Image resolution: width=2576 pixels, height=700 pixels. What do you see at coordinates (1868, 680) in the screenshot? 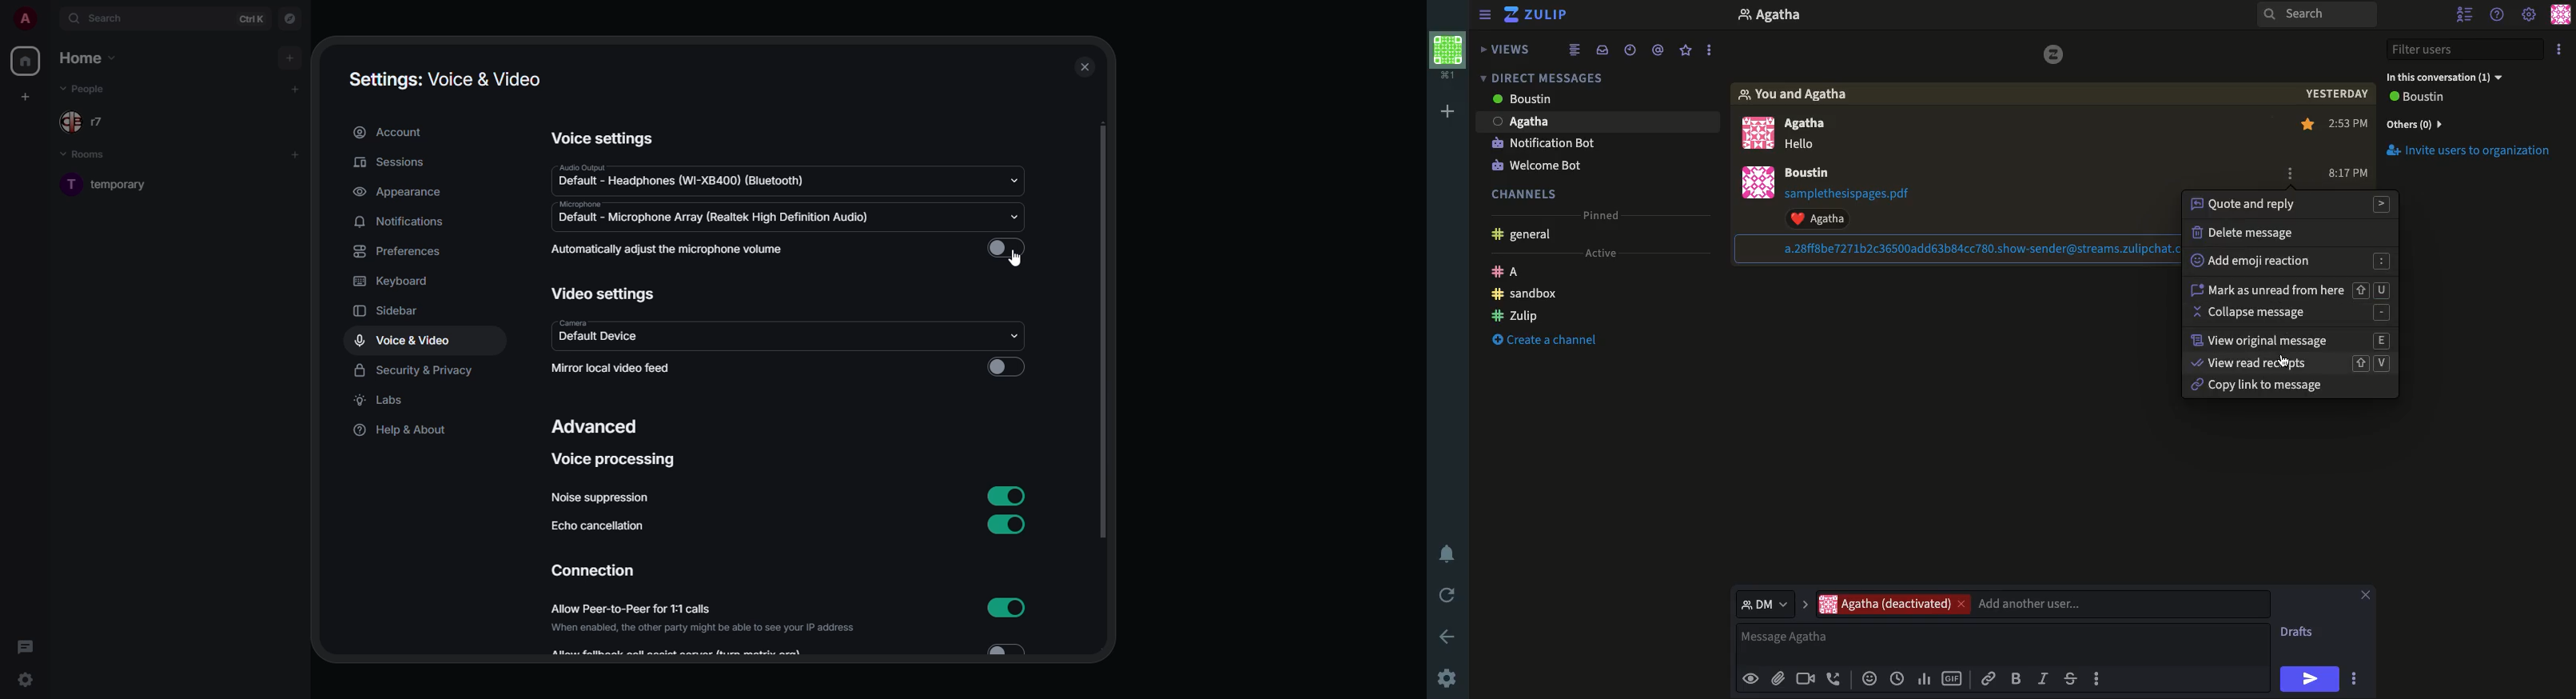
I see `Reaction` at bounding box center [1868, 680].